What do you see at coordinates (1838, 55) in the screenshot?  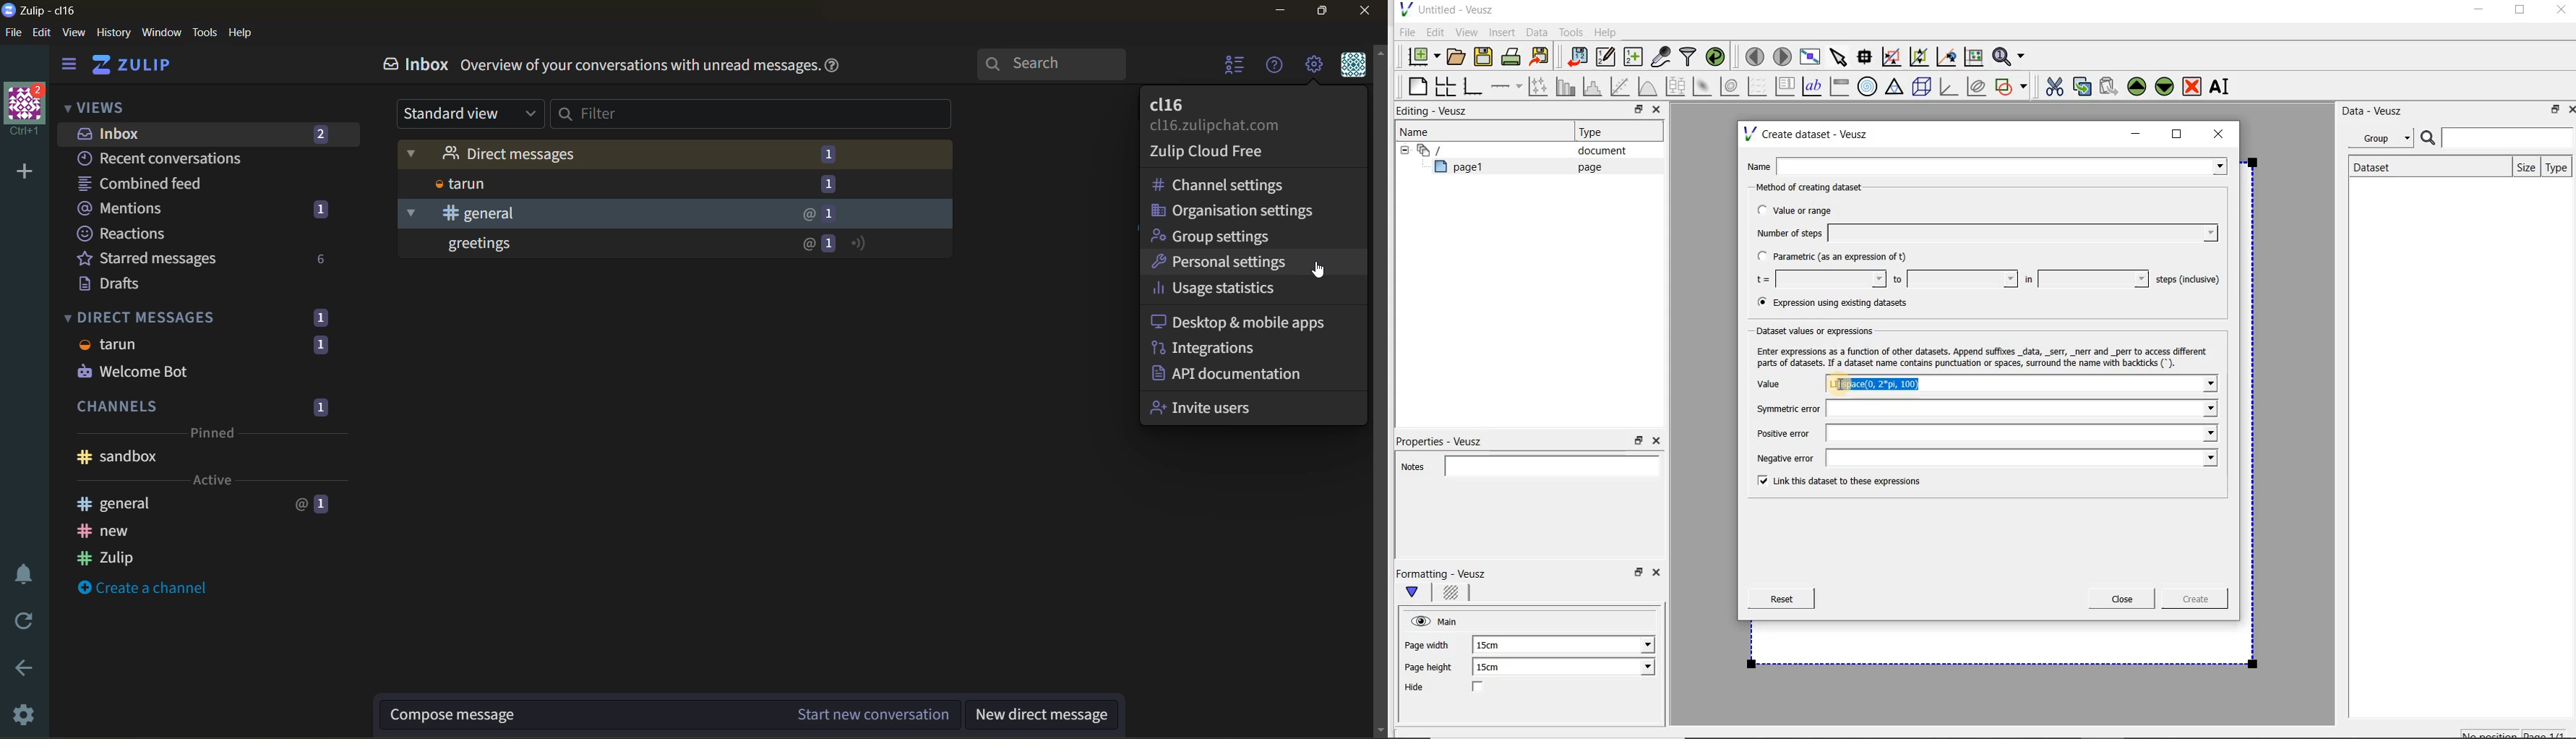 I see `select items from the graph or scroll` at bounding box center [1838, 55].